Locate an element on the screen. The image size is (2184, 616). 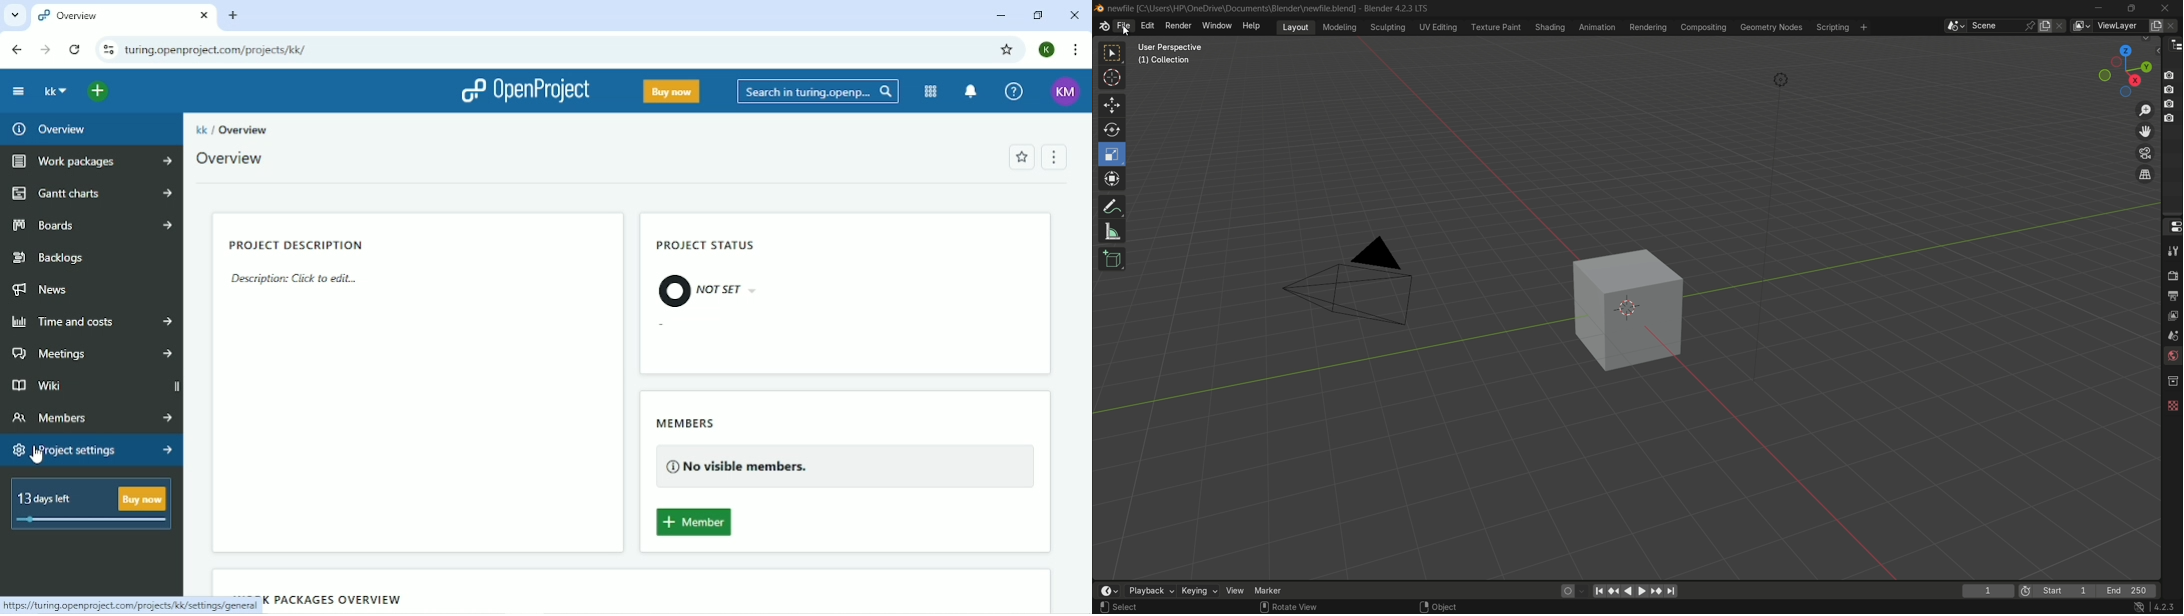
Minimize is located at coordinates (1001, 17).